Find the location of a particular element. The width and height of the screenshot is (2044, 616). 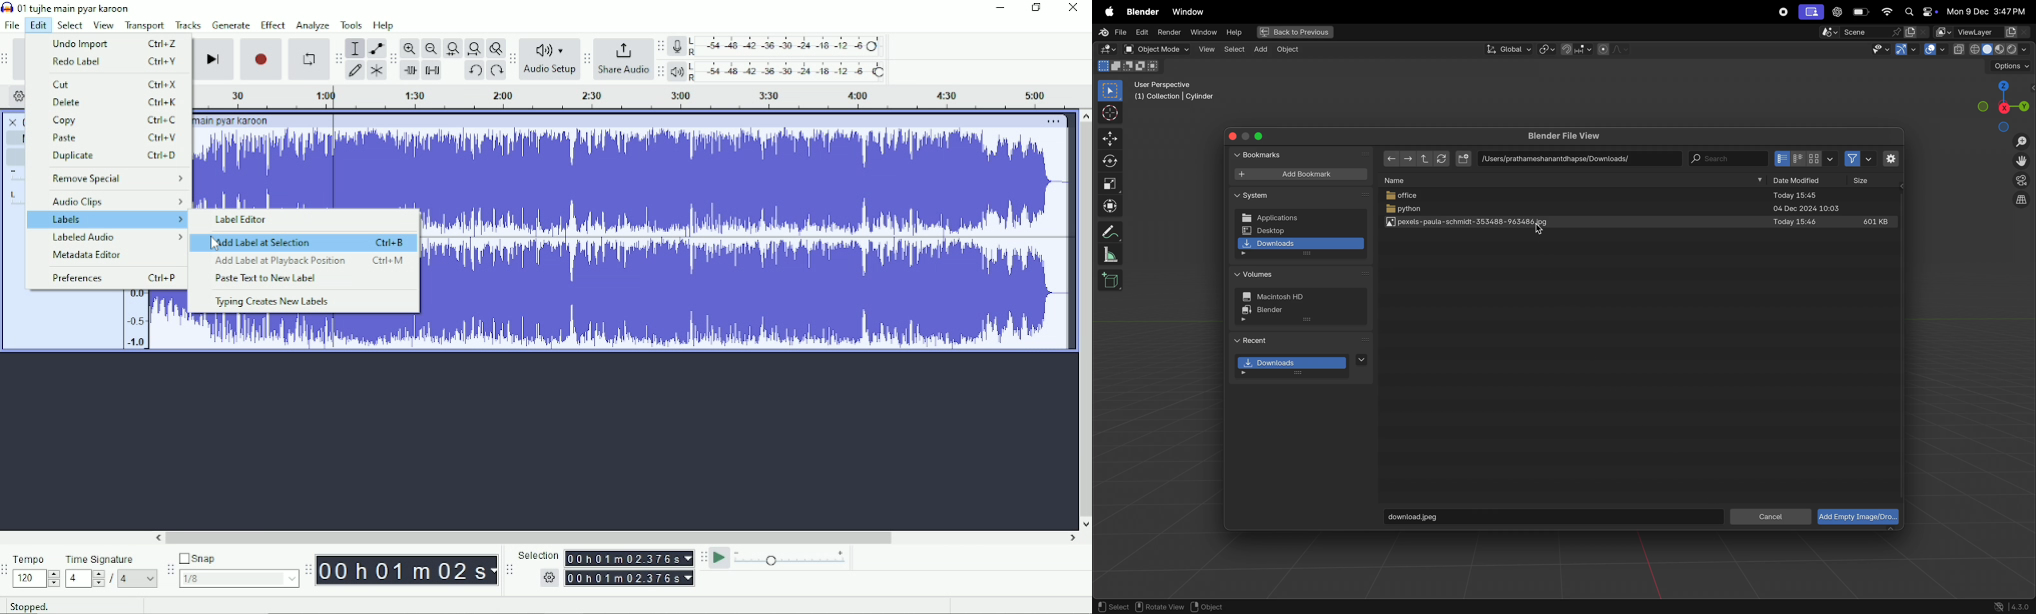

Audio Setup is located at coordinates (549, 60).